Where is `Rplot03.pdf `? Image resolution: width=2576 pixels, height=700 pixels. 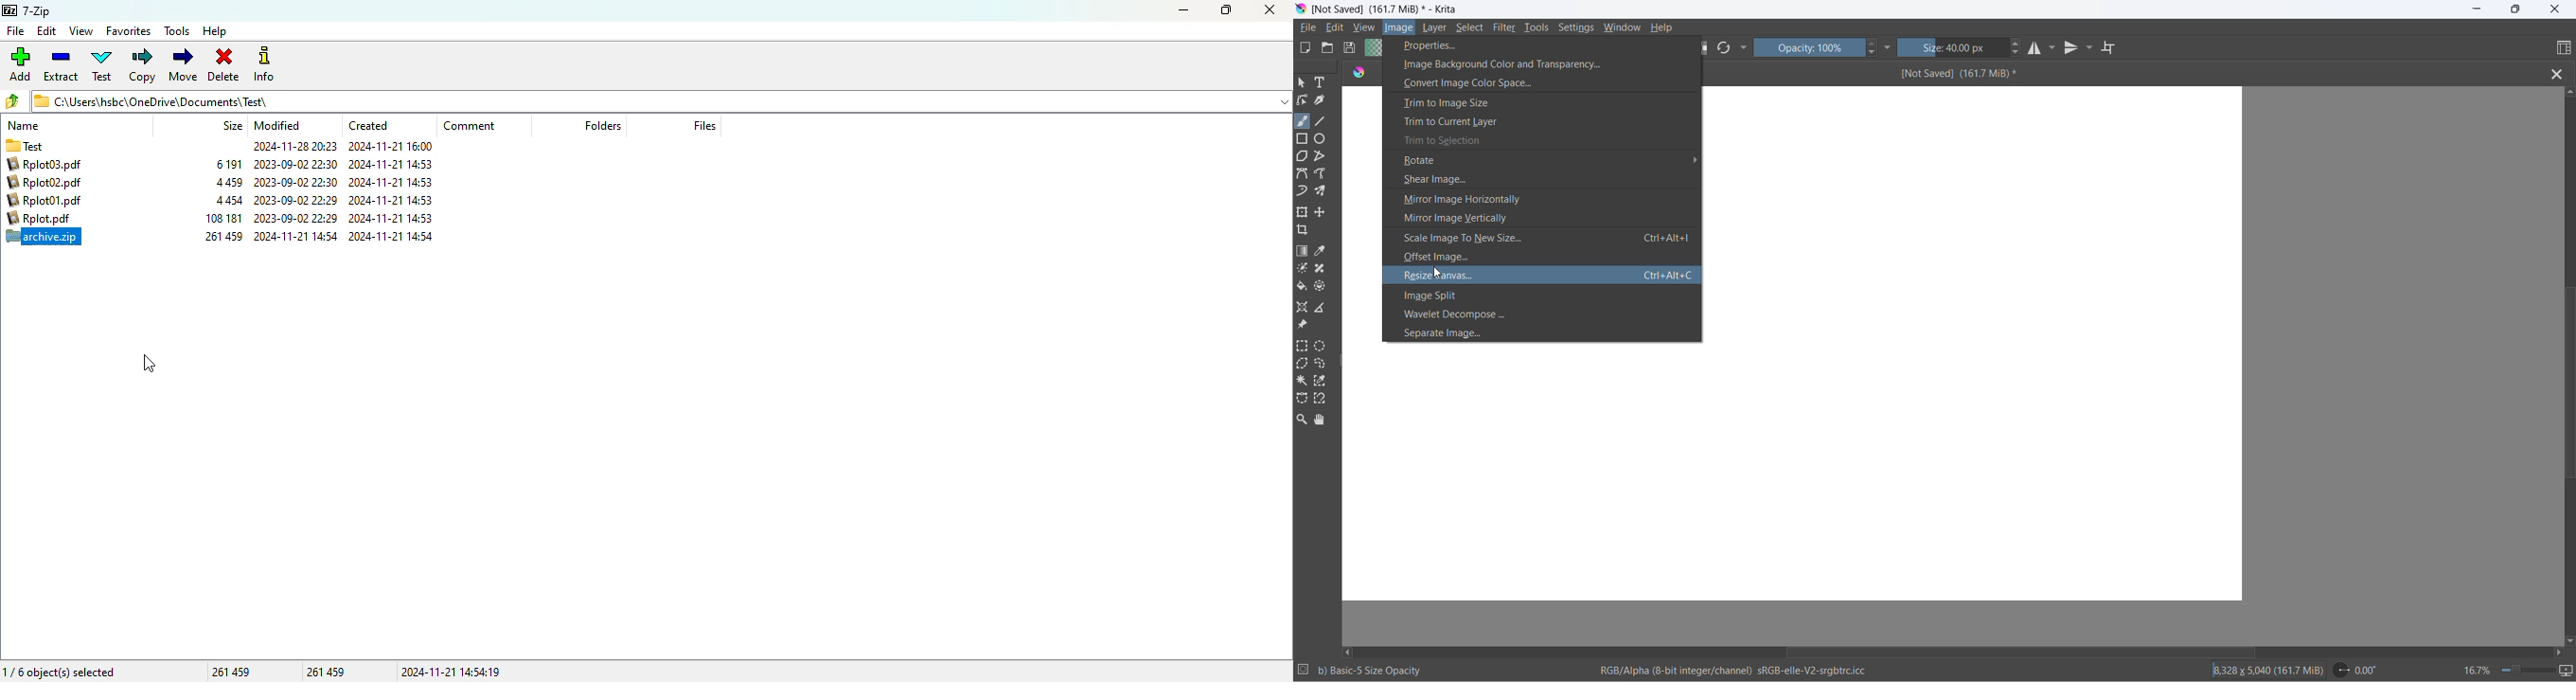 Rplot03.pdf  is located at coordinates (51, 182).